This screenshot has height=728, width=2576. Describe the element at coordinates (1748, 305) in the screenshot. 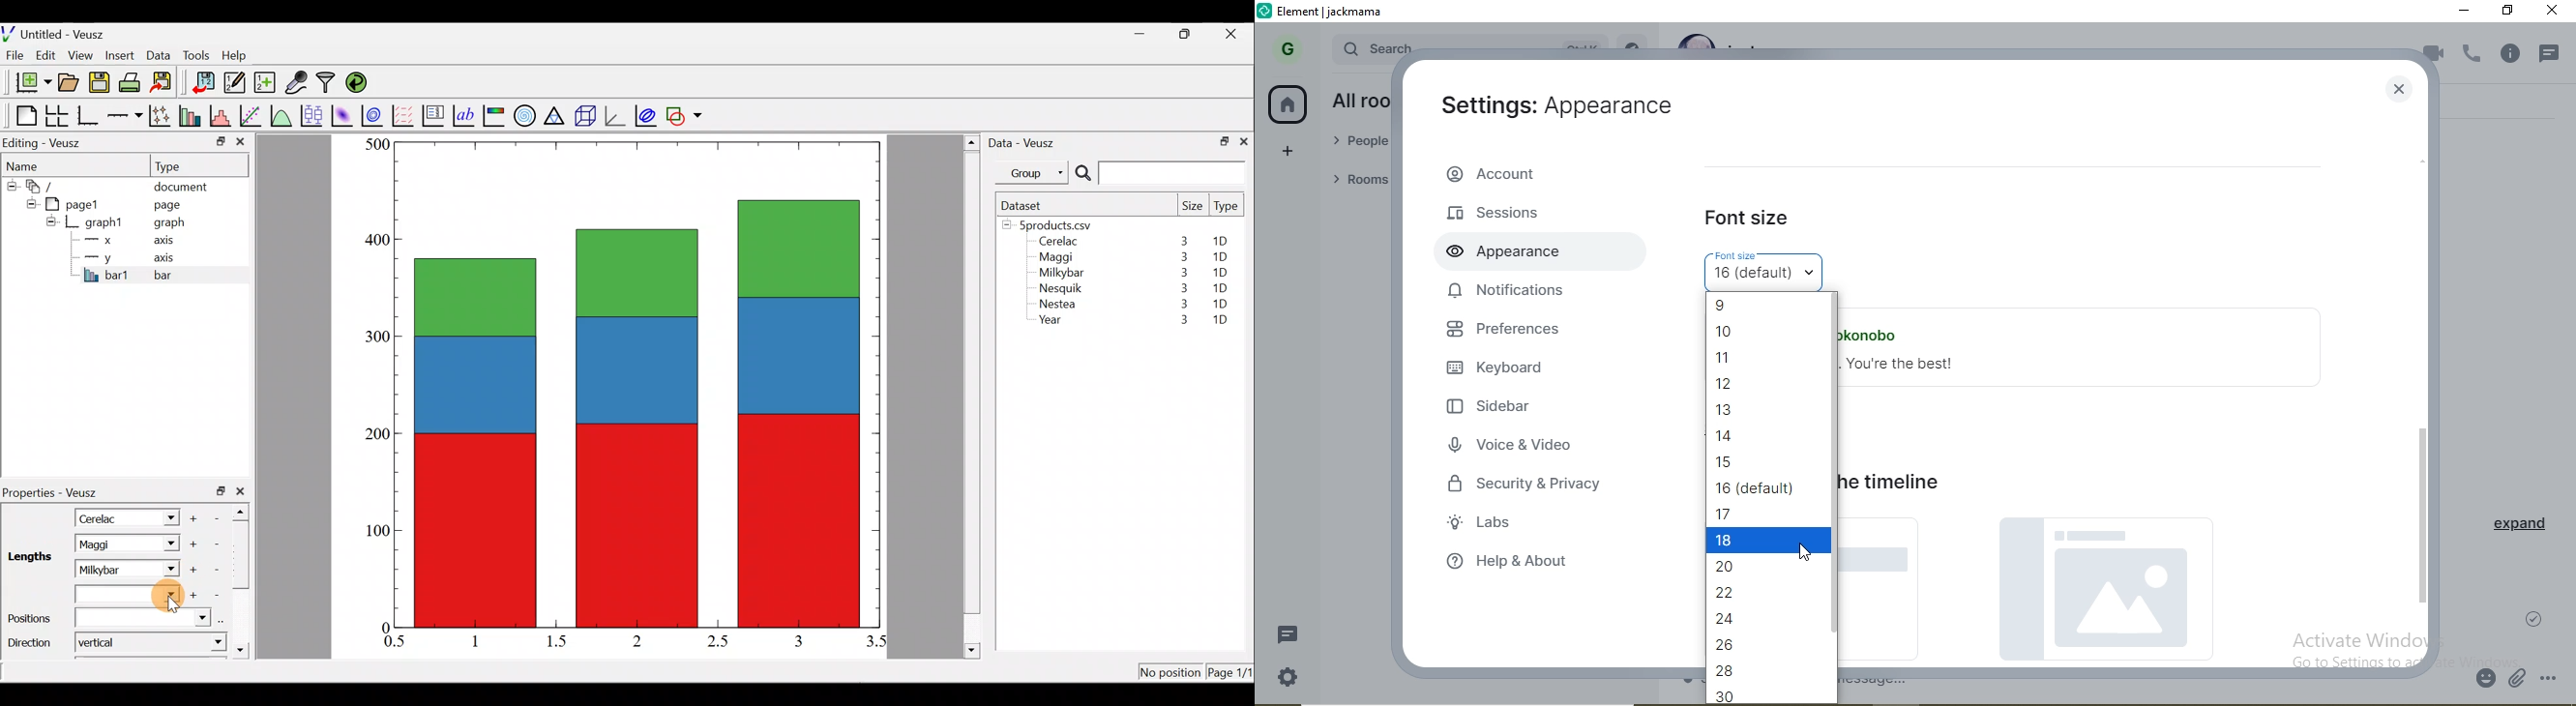

I see `9` at that location.